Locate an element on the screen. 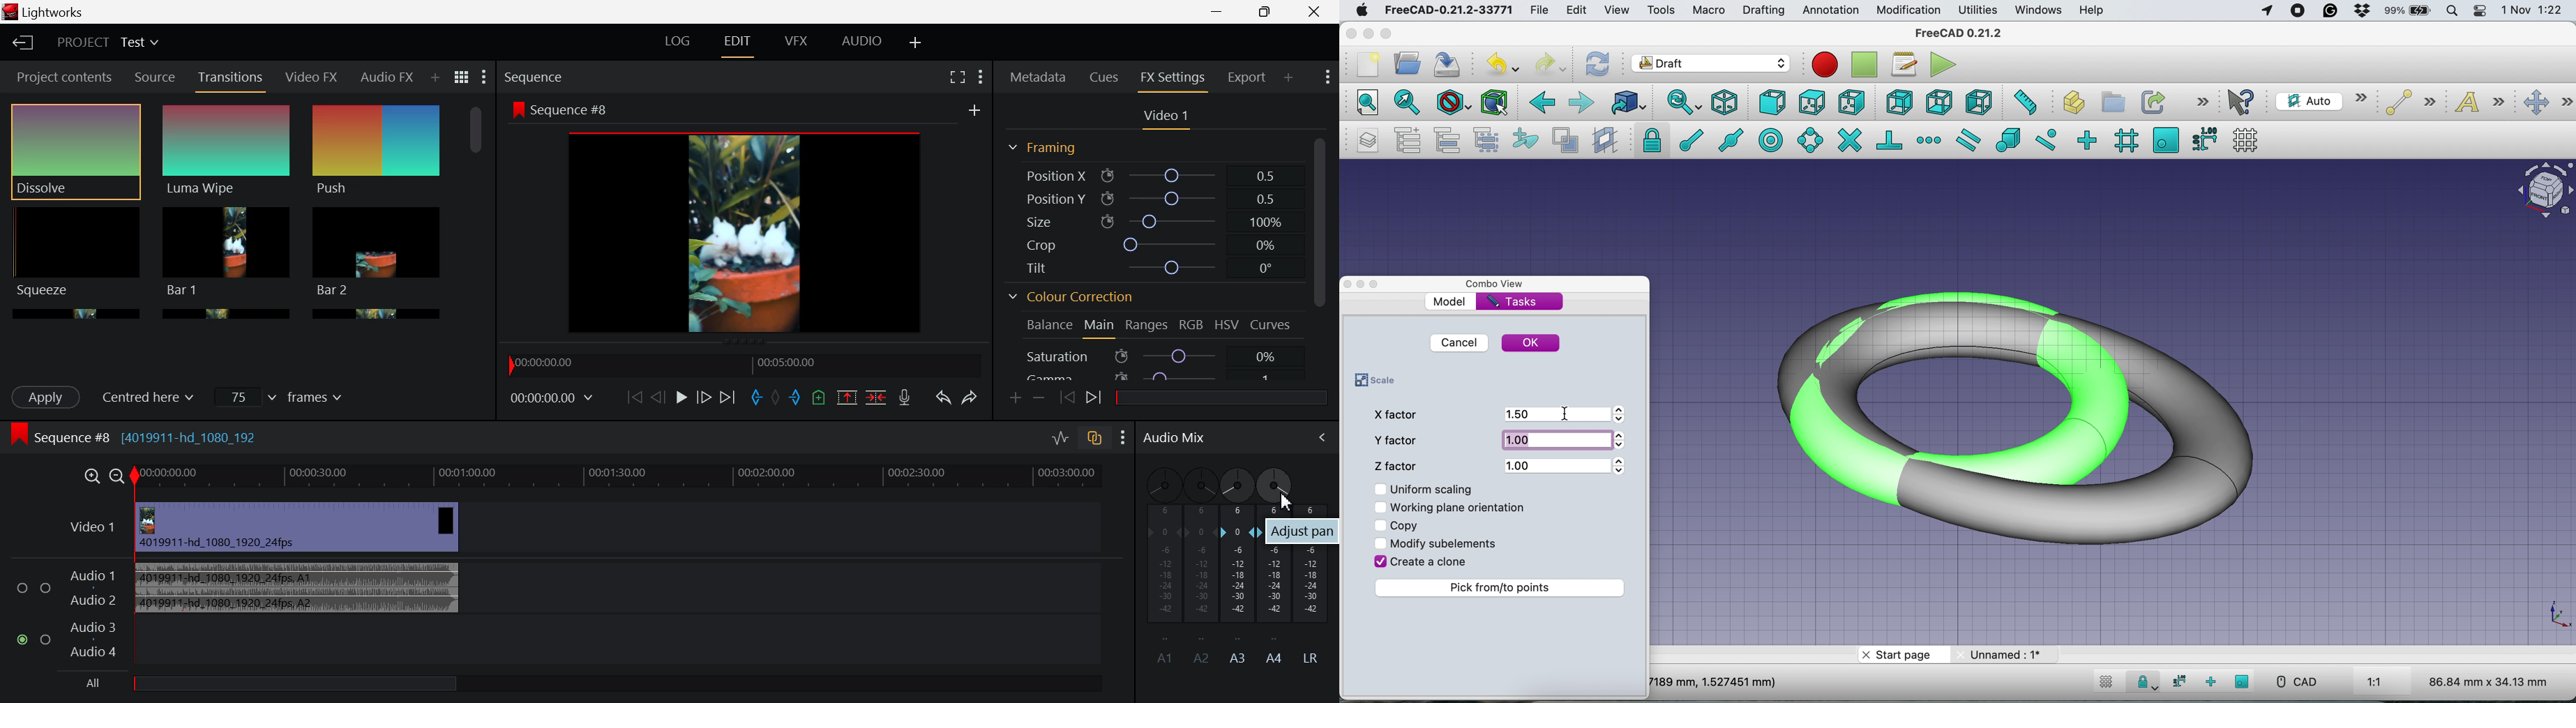 The image size is (2576, 728). file is located at coordinates (1543, 10).